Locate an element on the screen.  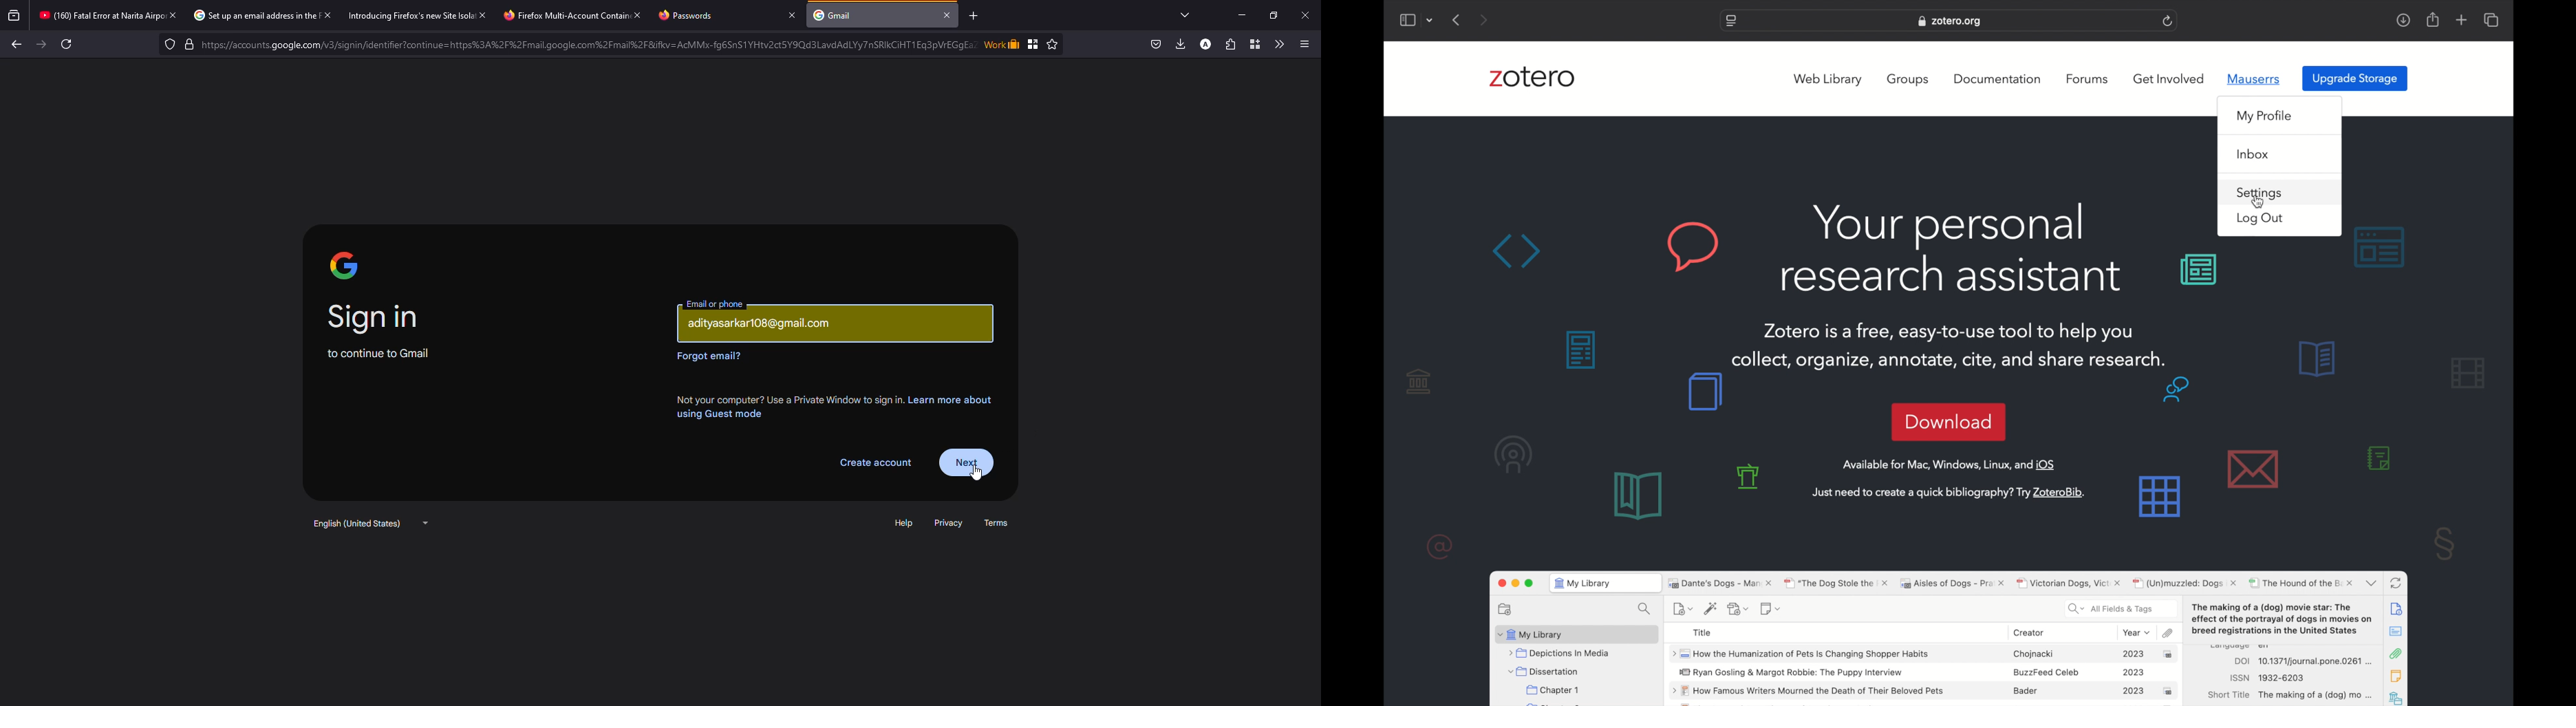
sign in is located at coordinates (376, 317).